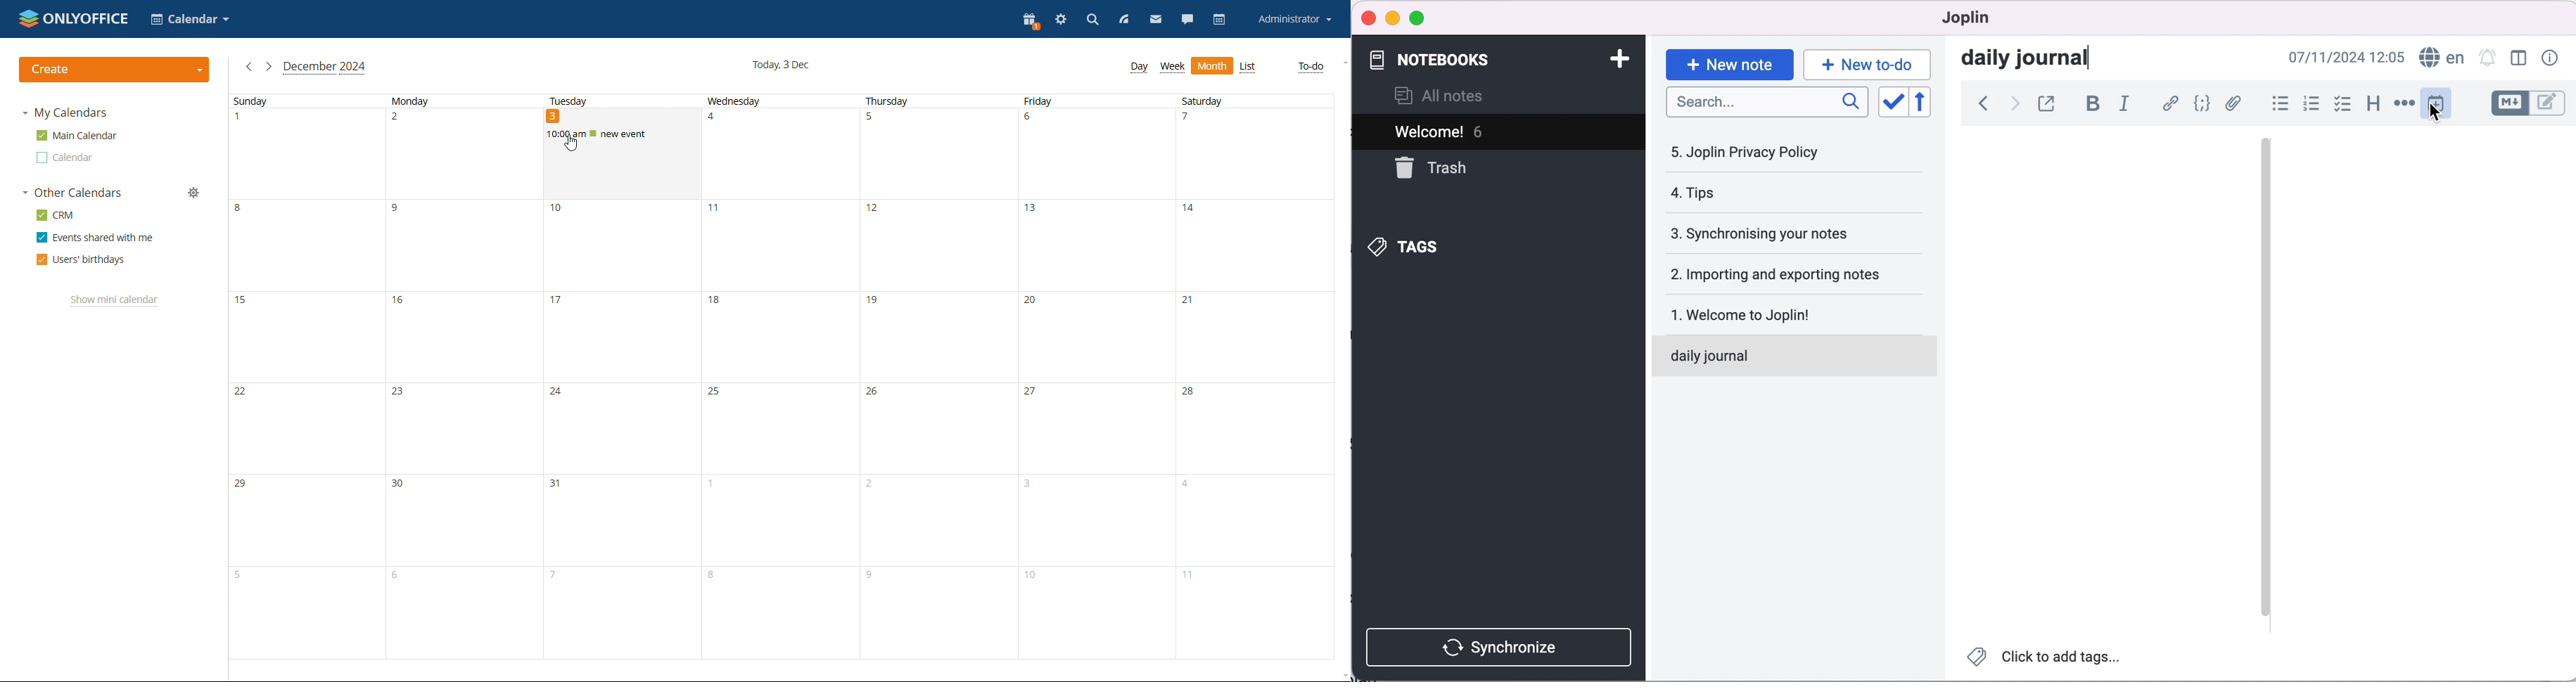 Image resolution: width=2576 pixels, height=700 pixels. What do you see at coordinates (1393, 17) in the screenshot?
I see `minimize` at bounding box center [1393, 17].